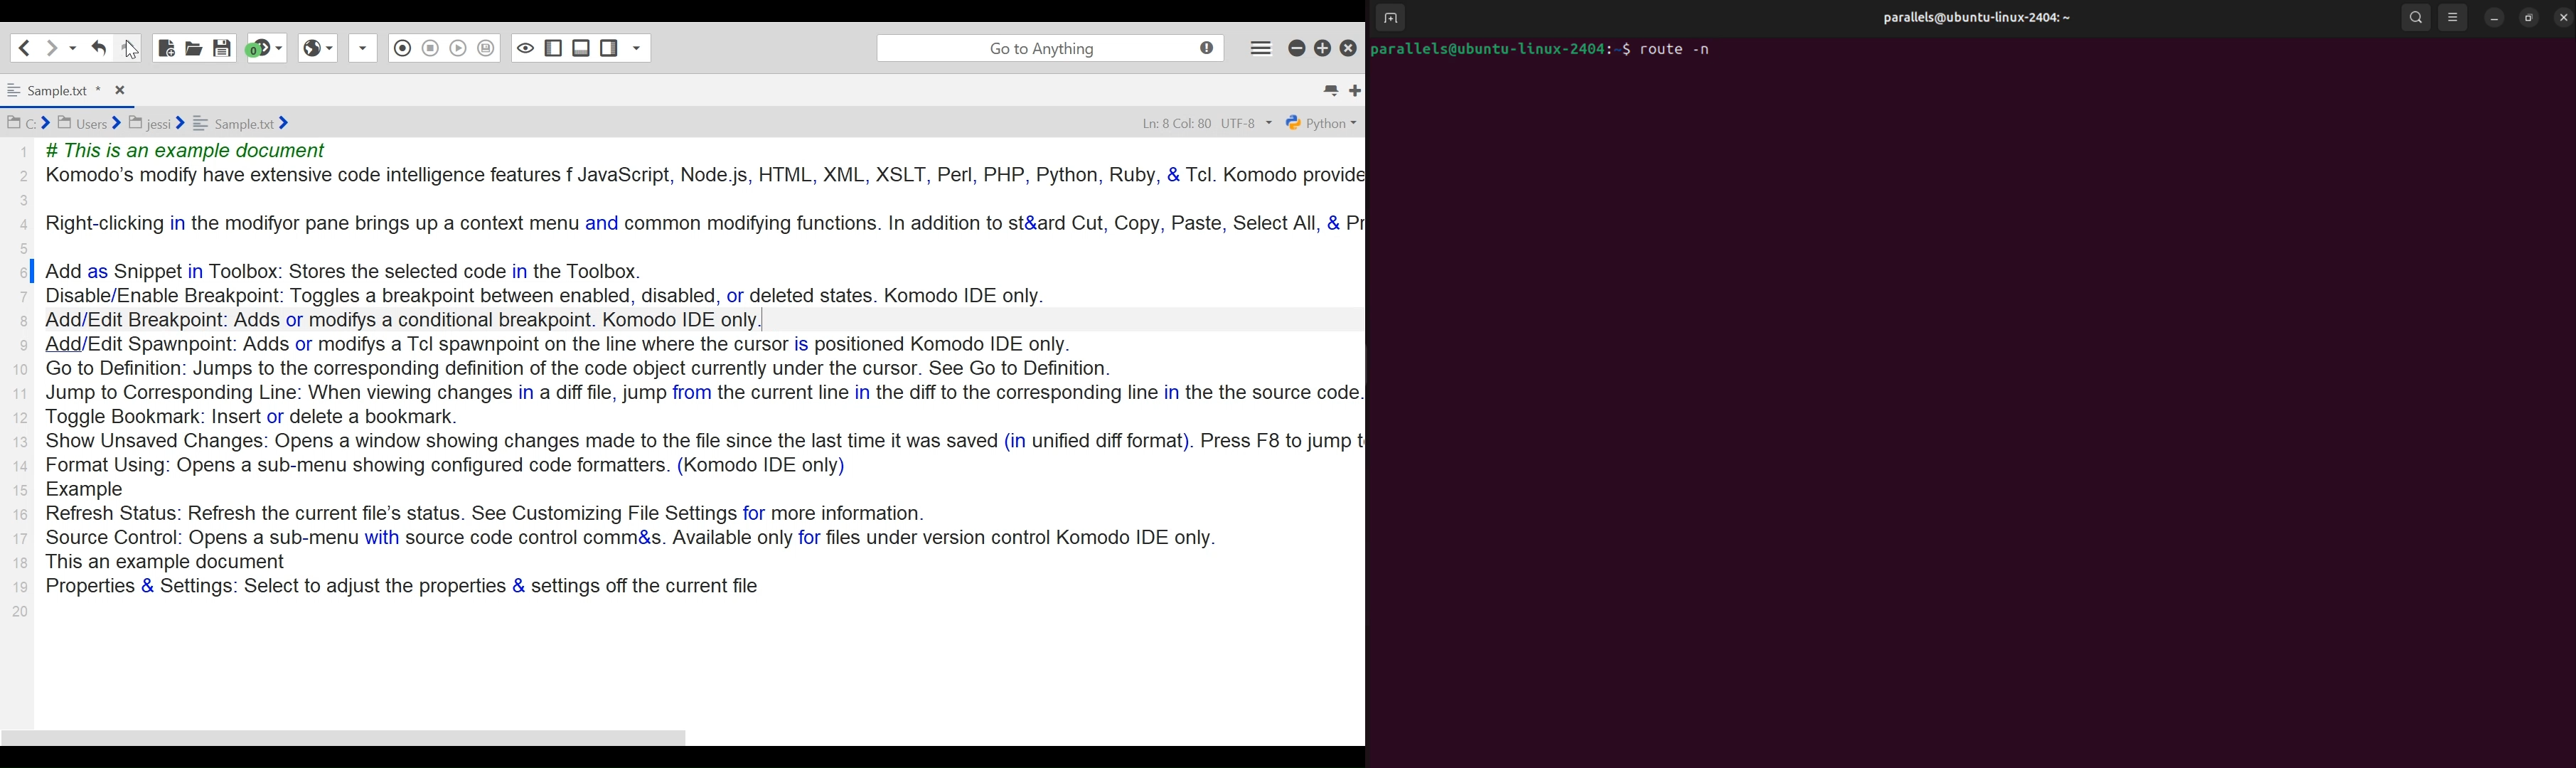 The image size is (2576, 784). Describe the element at coordinates (554, 47) in the screenshot. I see `Show/Hide Left Pane` at that location.